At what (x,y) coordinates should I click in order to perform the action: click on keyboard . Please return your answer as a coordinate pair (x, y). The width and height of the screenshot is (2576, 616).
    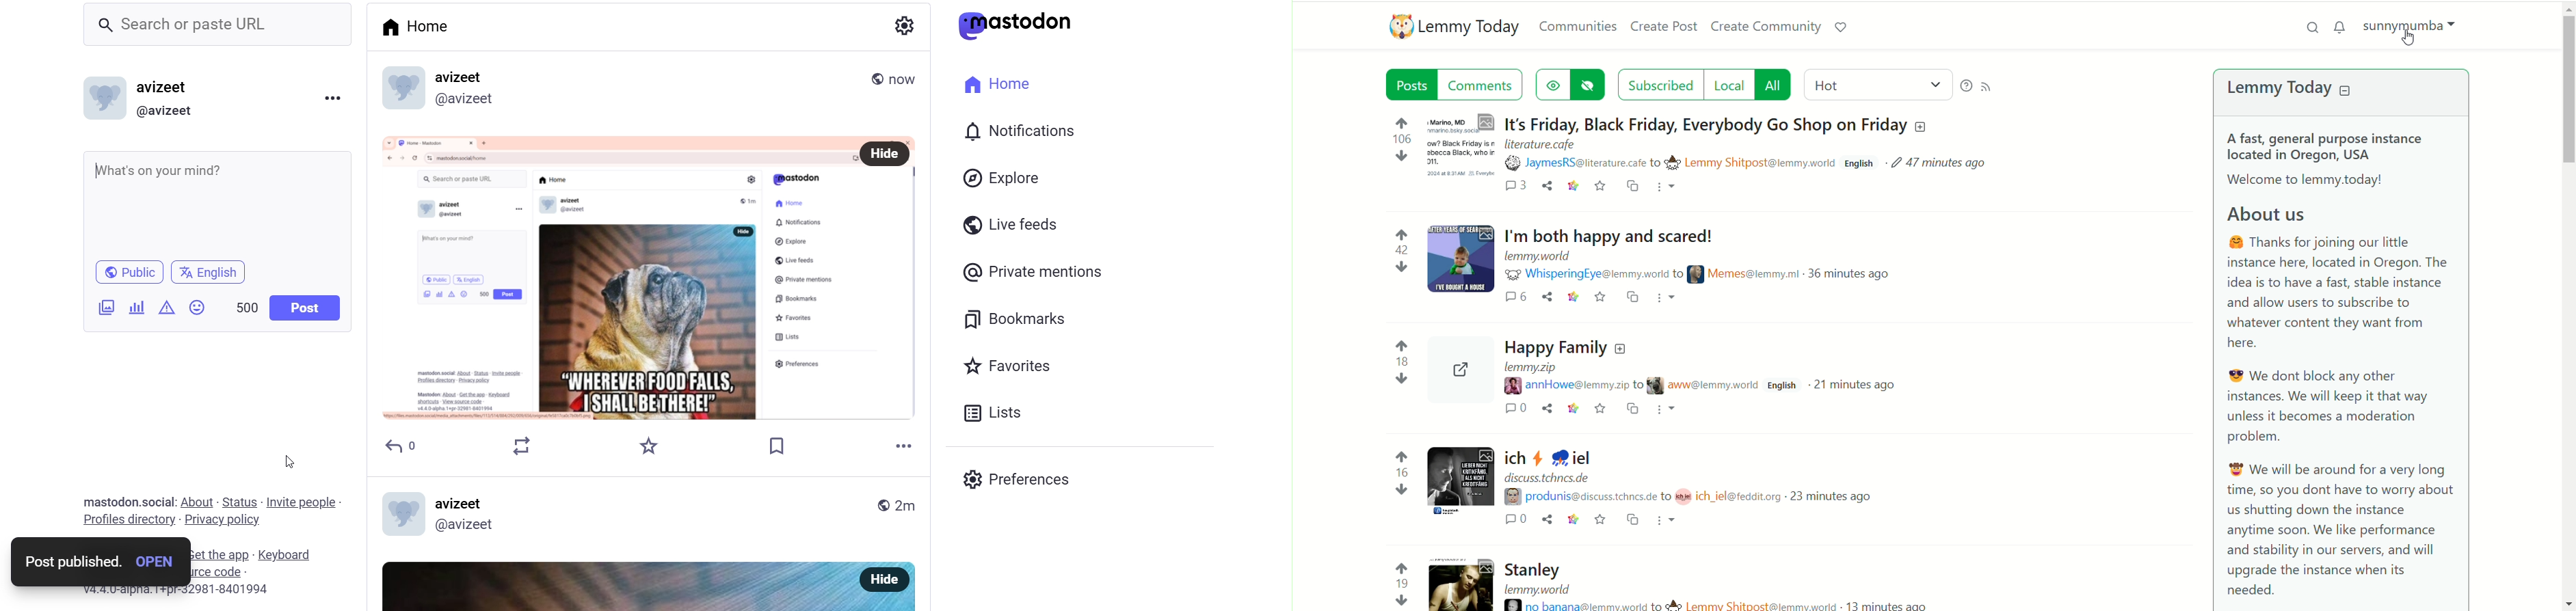
    Looking at the image, I should click on (294, 555).